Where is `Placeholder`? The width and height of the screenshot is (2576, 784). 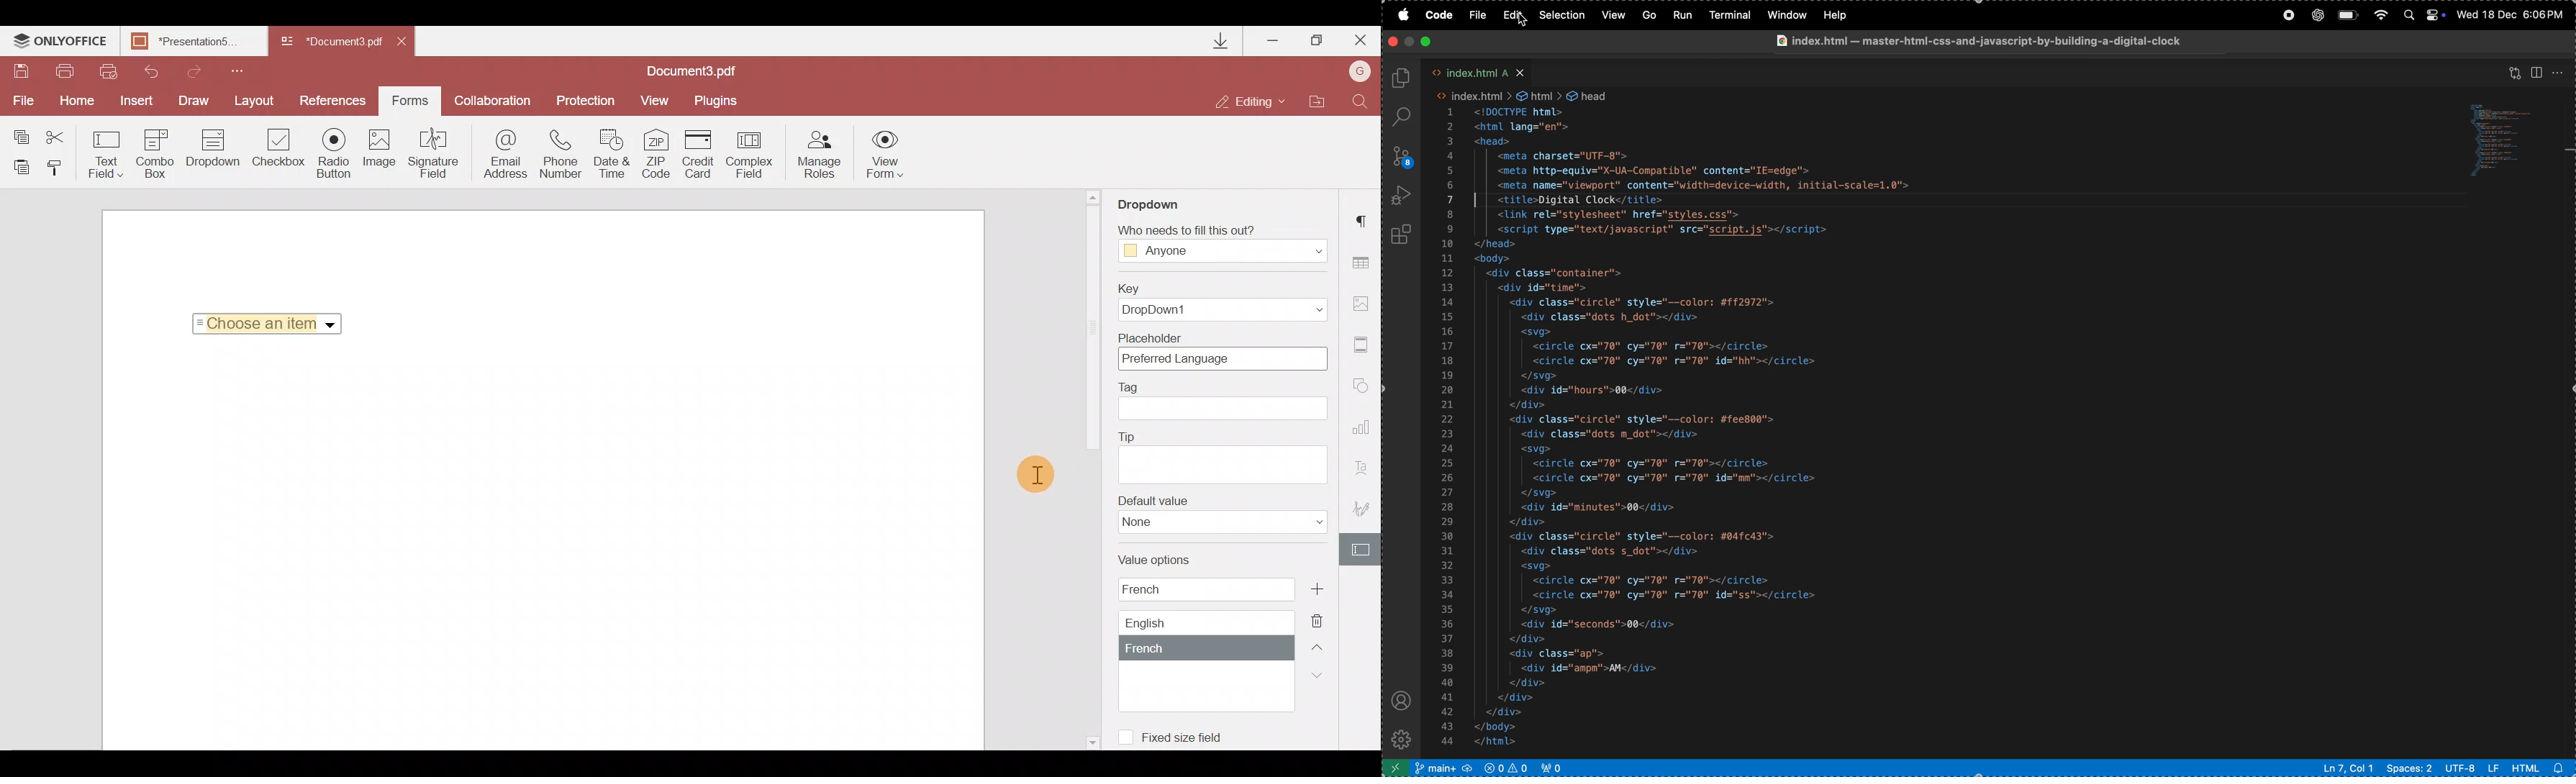 Placeholder is located at coordinates (1218, 351).